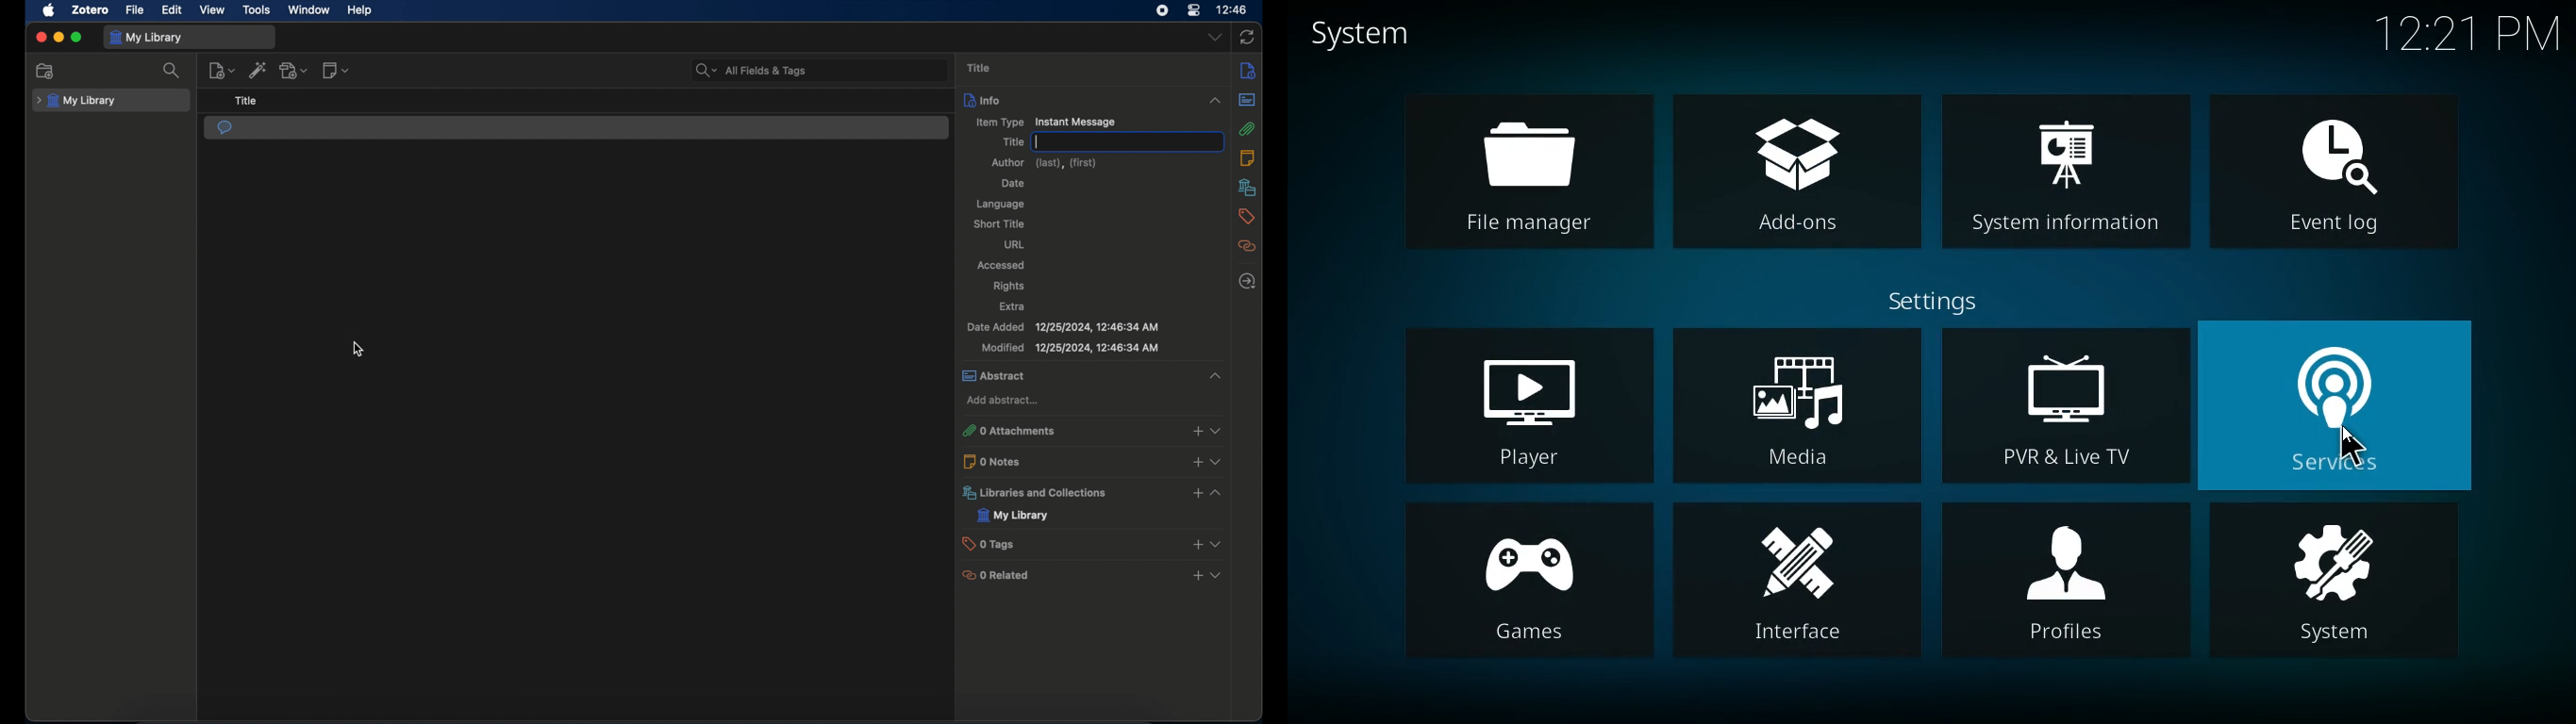 This screenshot has height=728, width=2576. Describe the element at coordinates (1528, 404) in the screenshot. I see `player` at that location.